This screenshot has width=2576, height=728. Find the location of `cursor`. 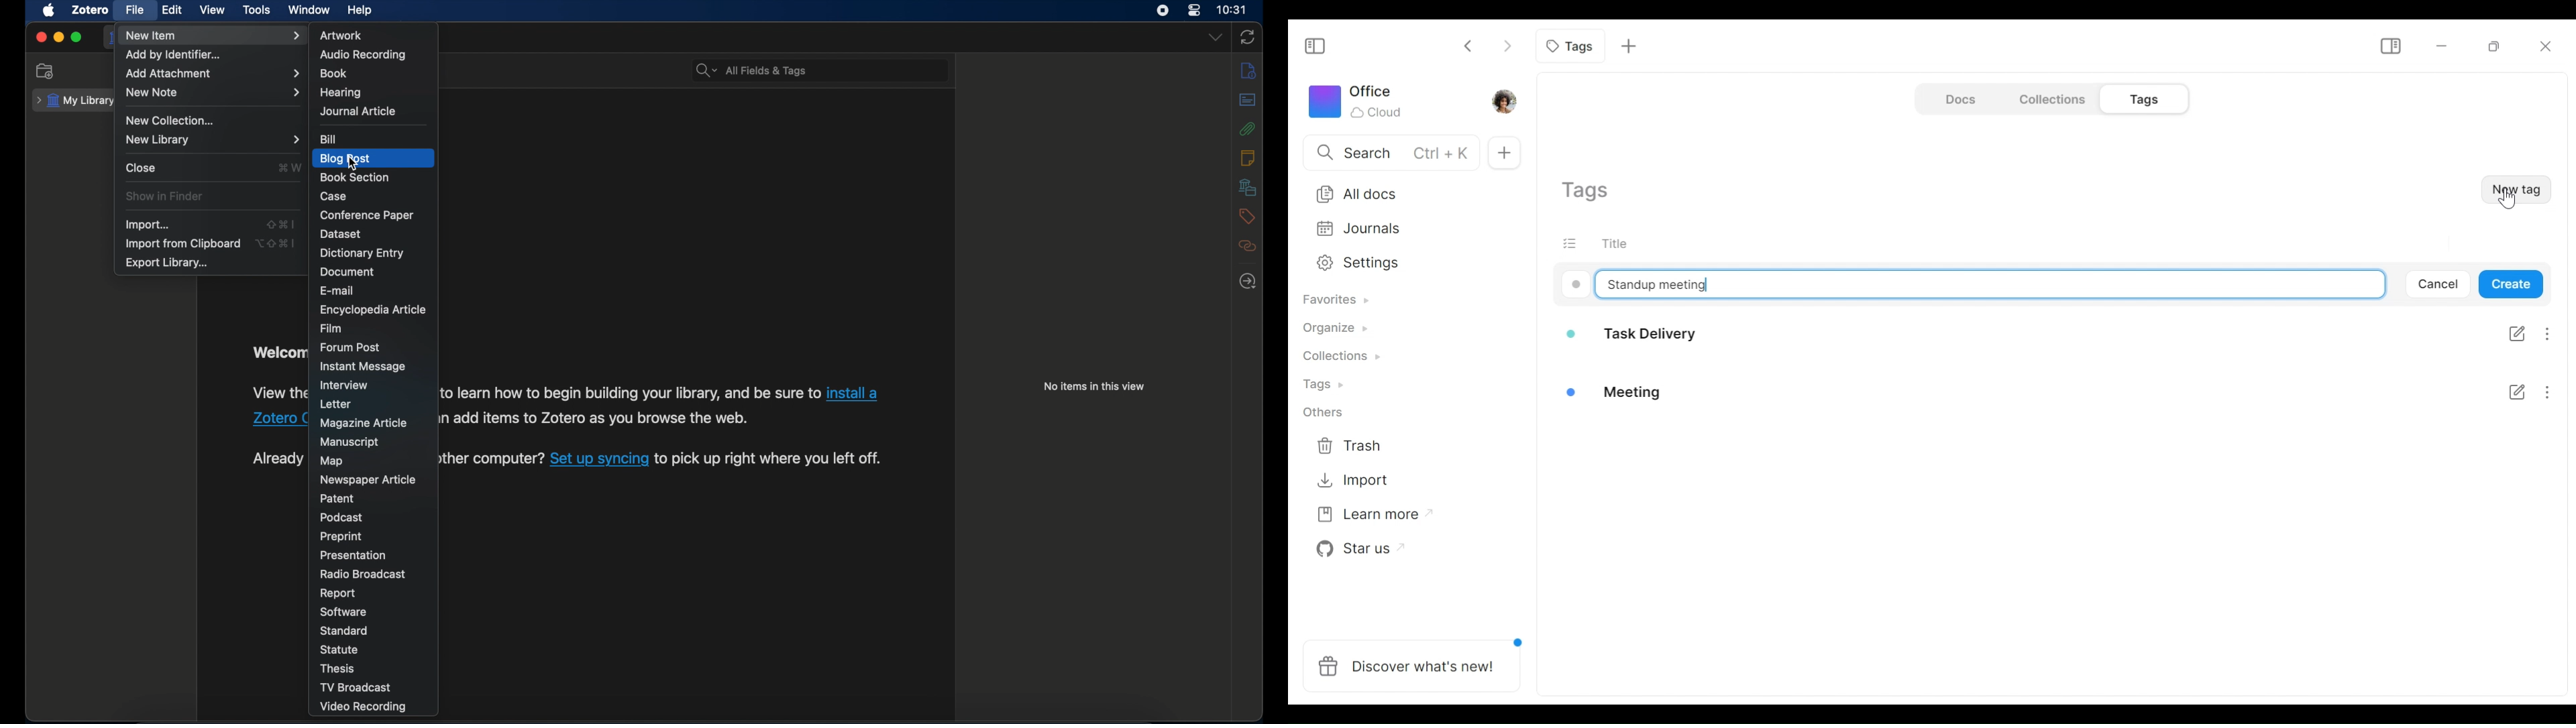

cursor is located at coordinates (352, 164).